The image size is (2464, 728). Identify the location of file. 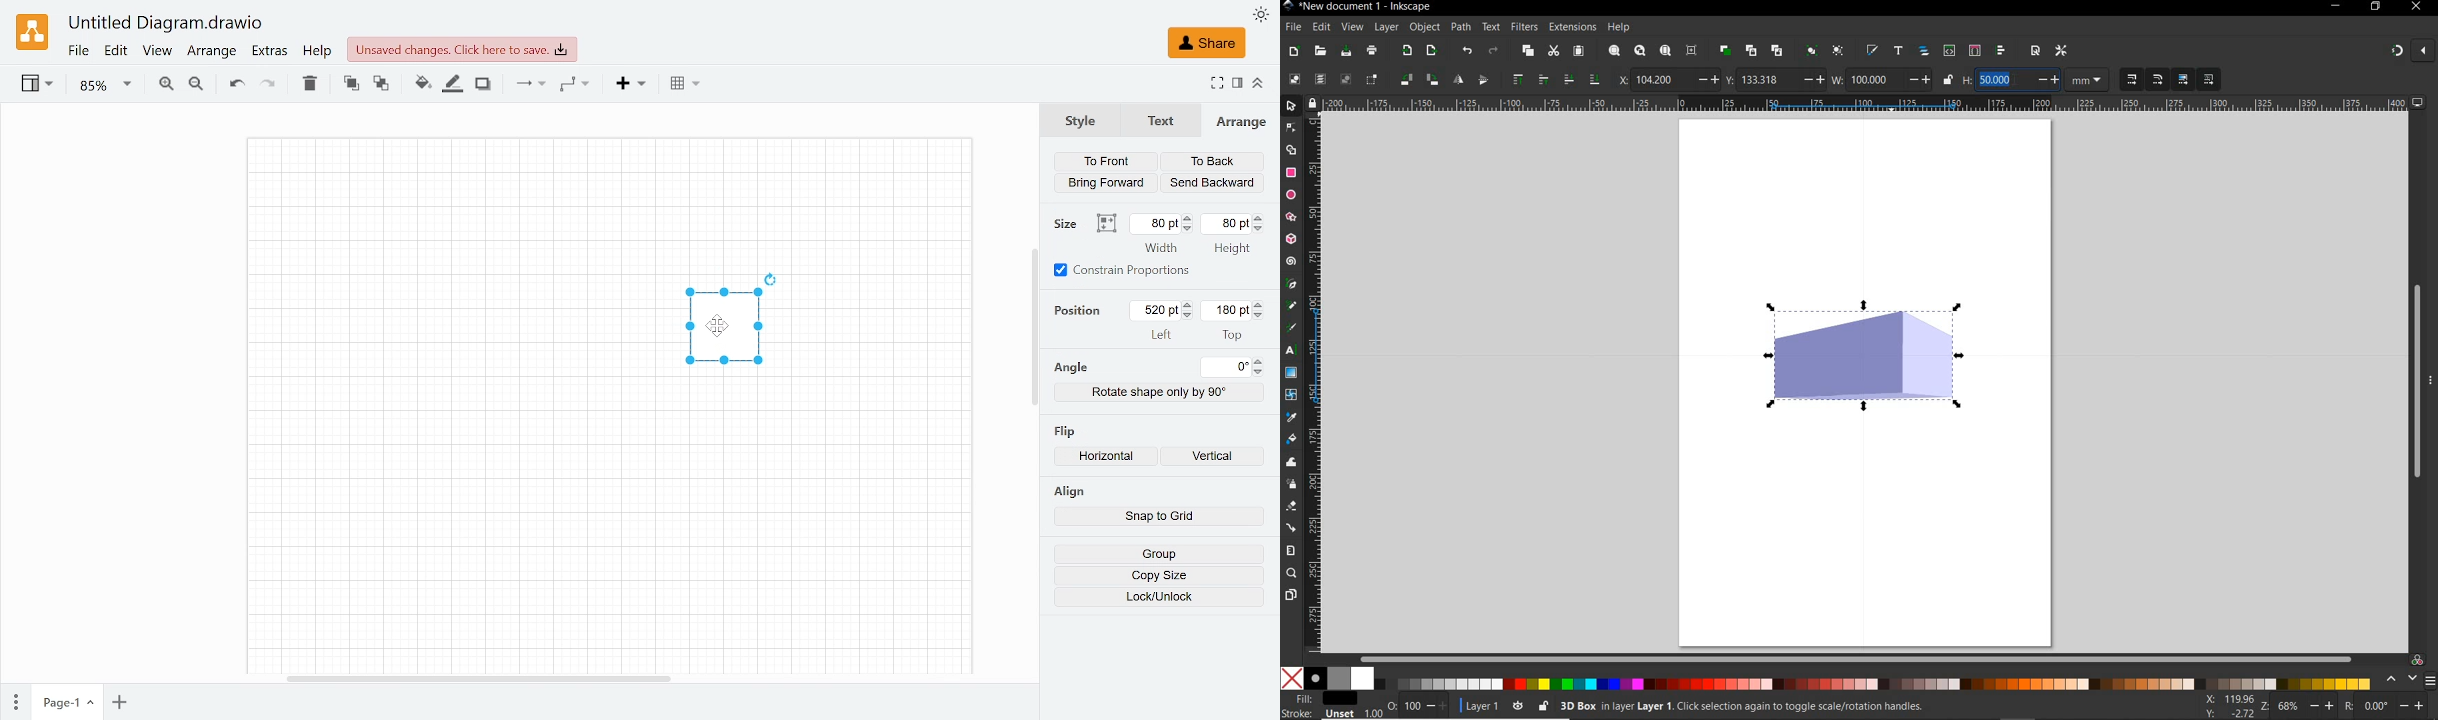
(1293, 28).